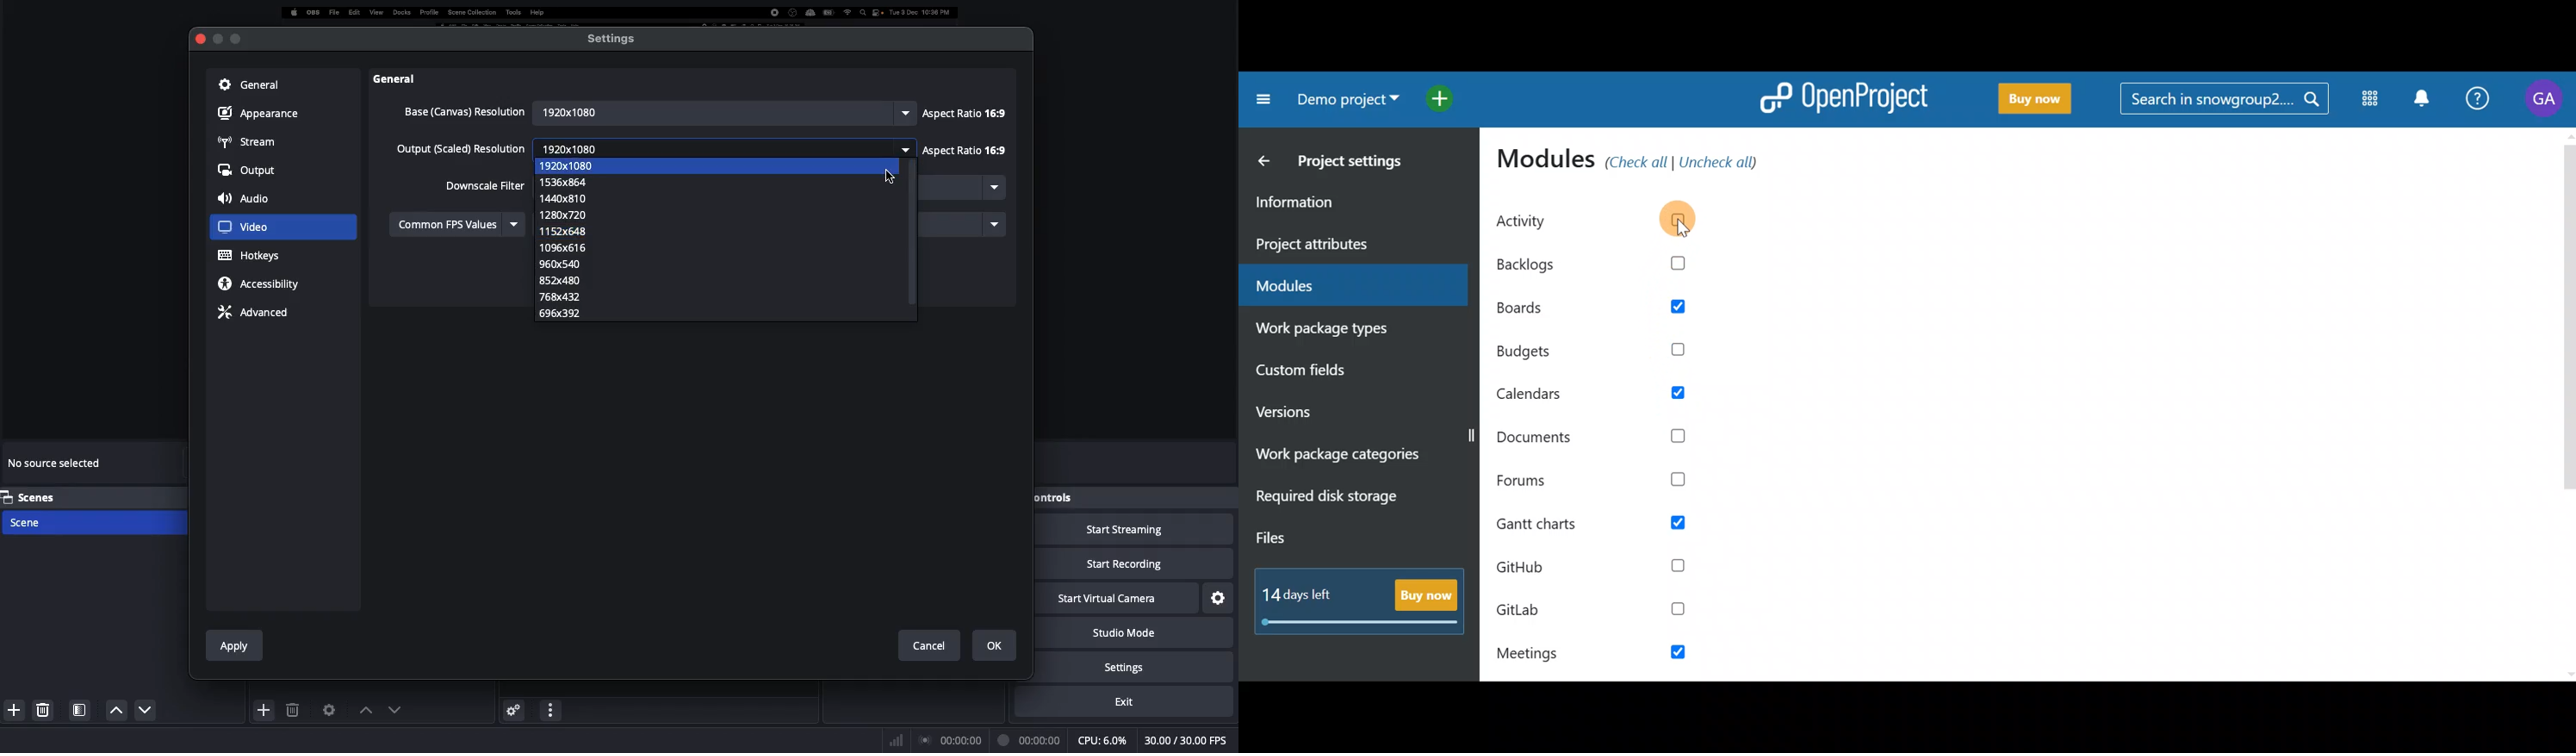  What do you see at coordinates (140, 712) in the screenshot?
I see `Up` at bounding box center [140, 712].